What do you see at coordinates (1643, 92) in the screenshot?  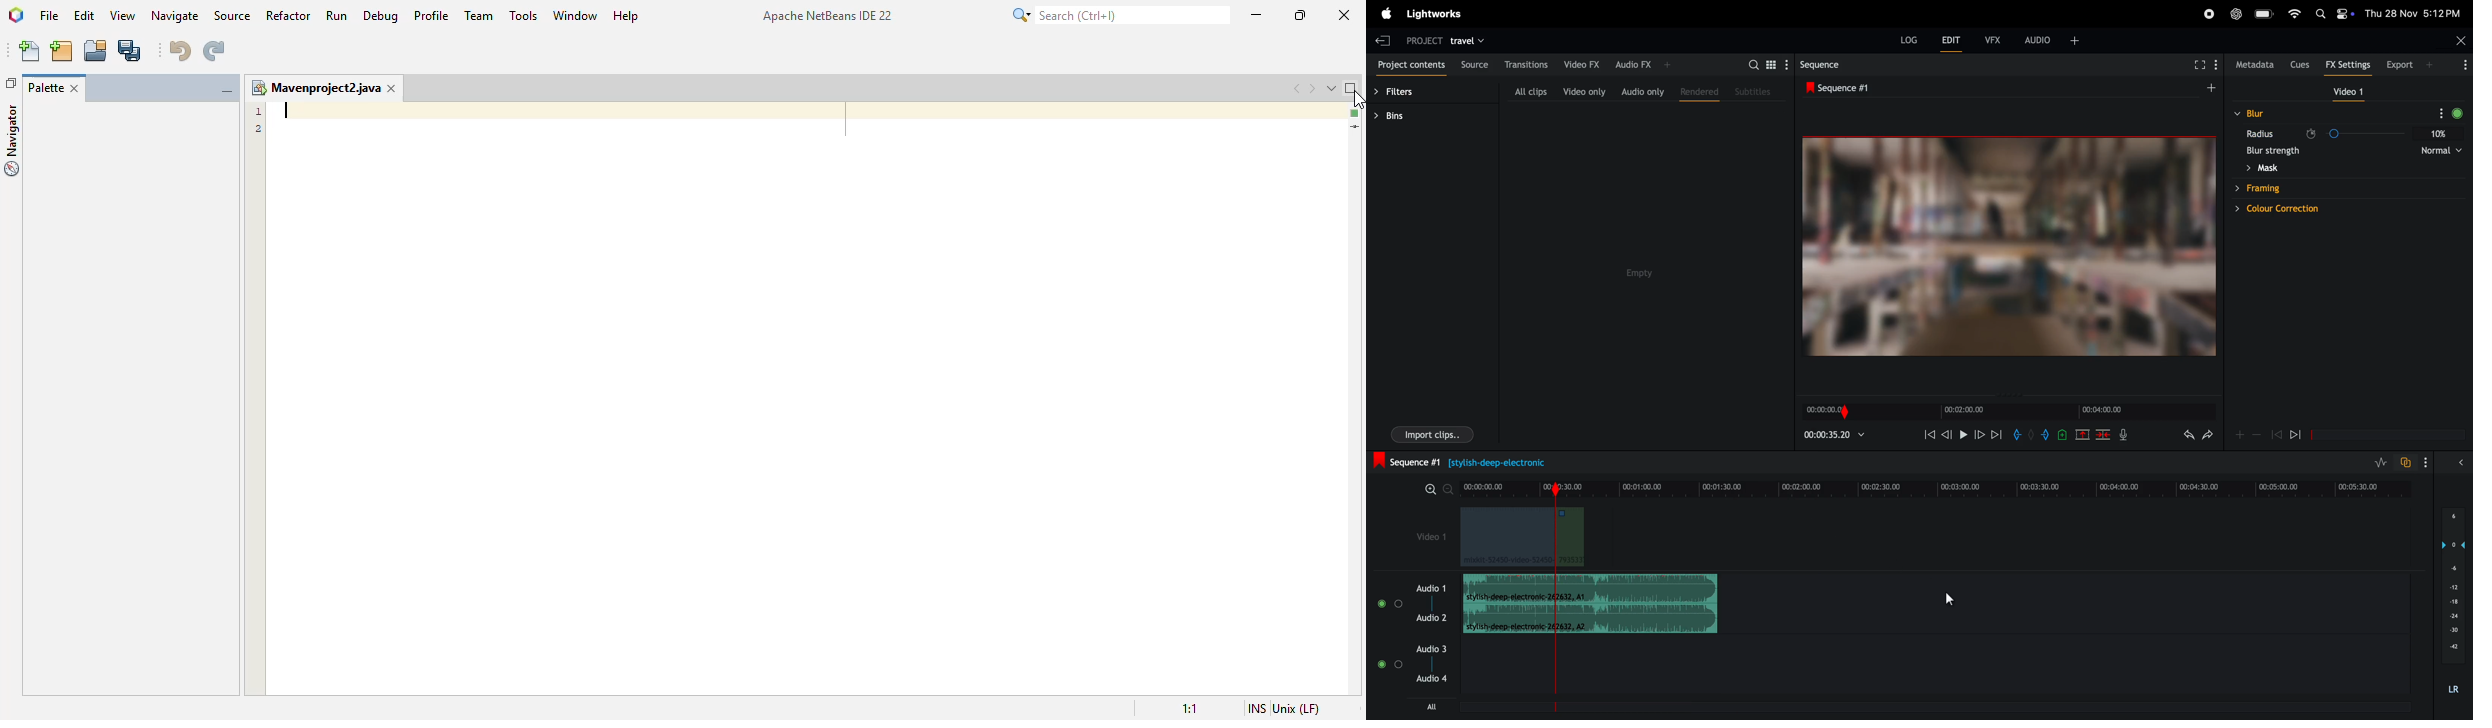 I see `audio only` at bounding box center [1643, 92].